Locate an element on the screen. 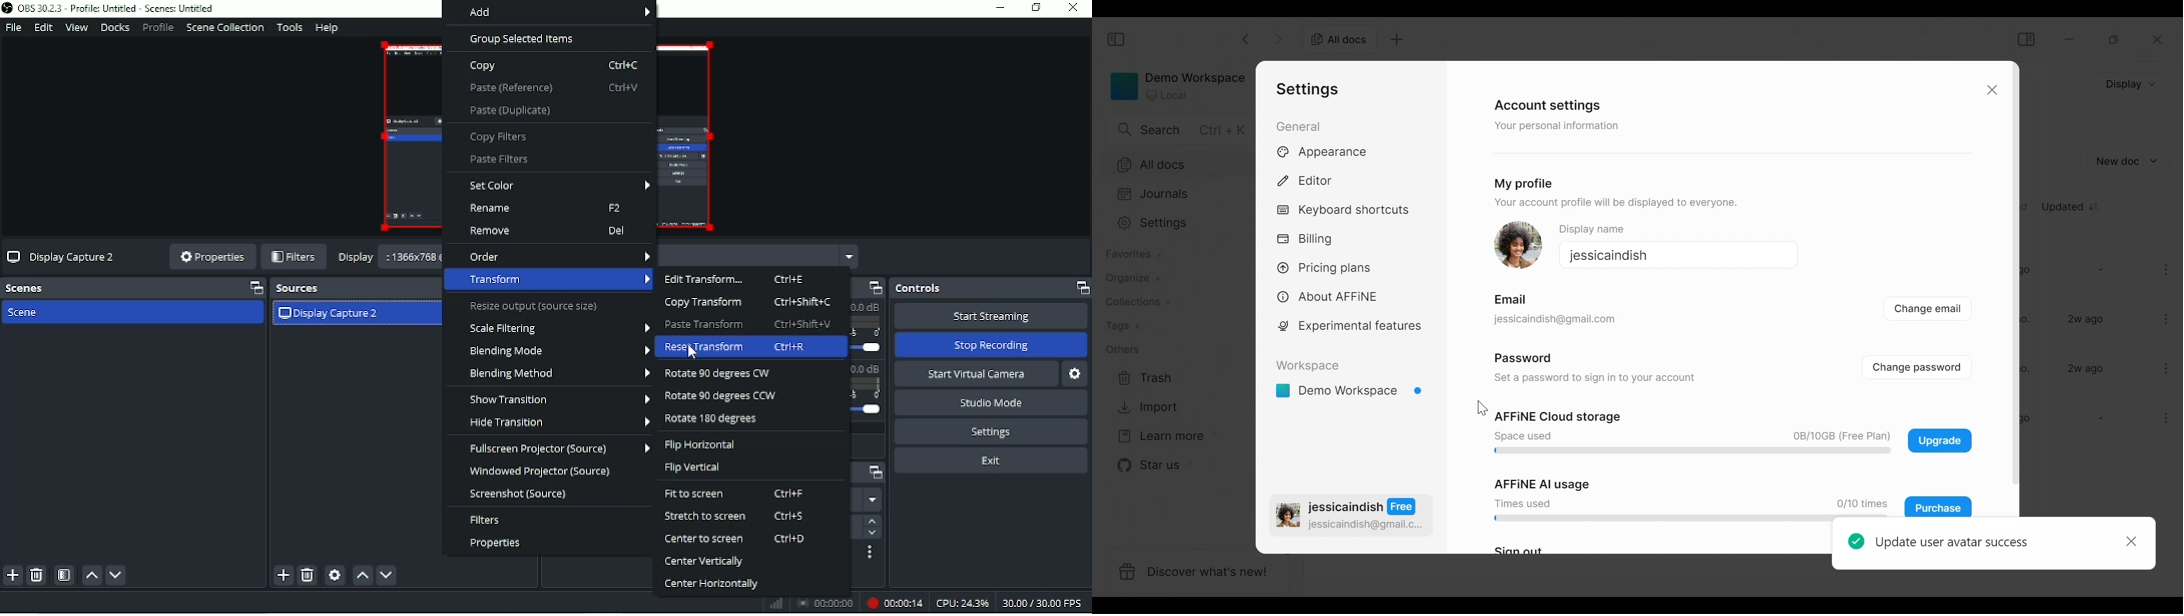 The image size is (2184, 616). Scene is located at coordinates (27, 313).